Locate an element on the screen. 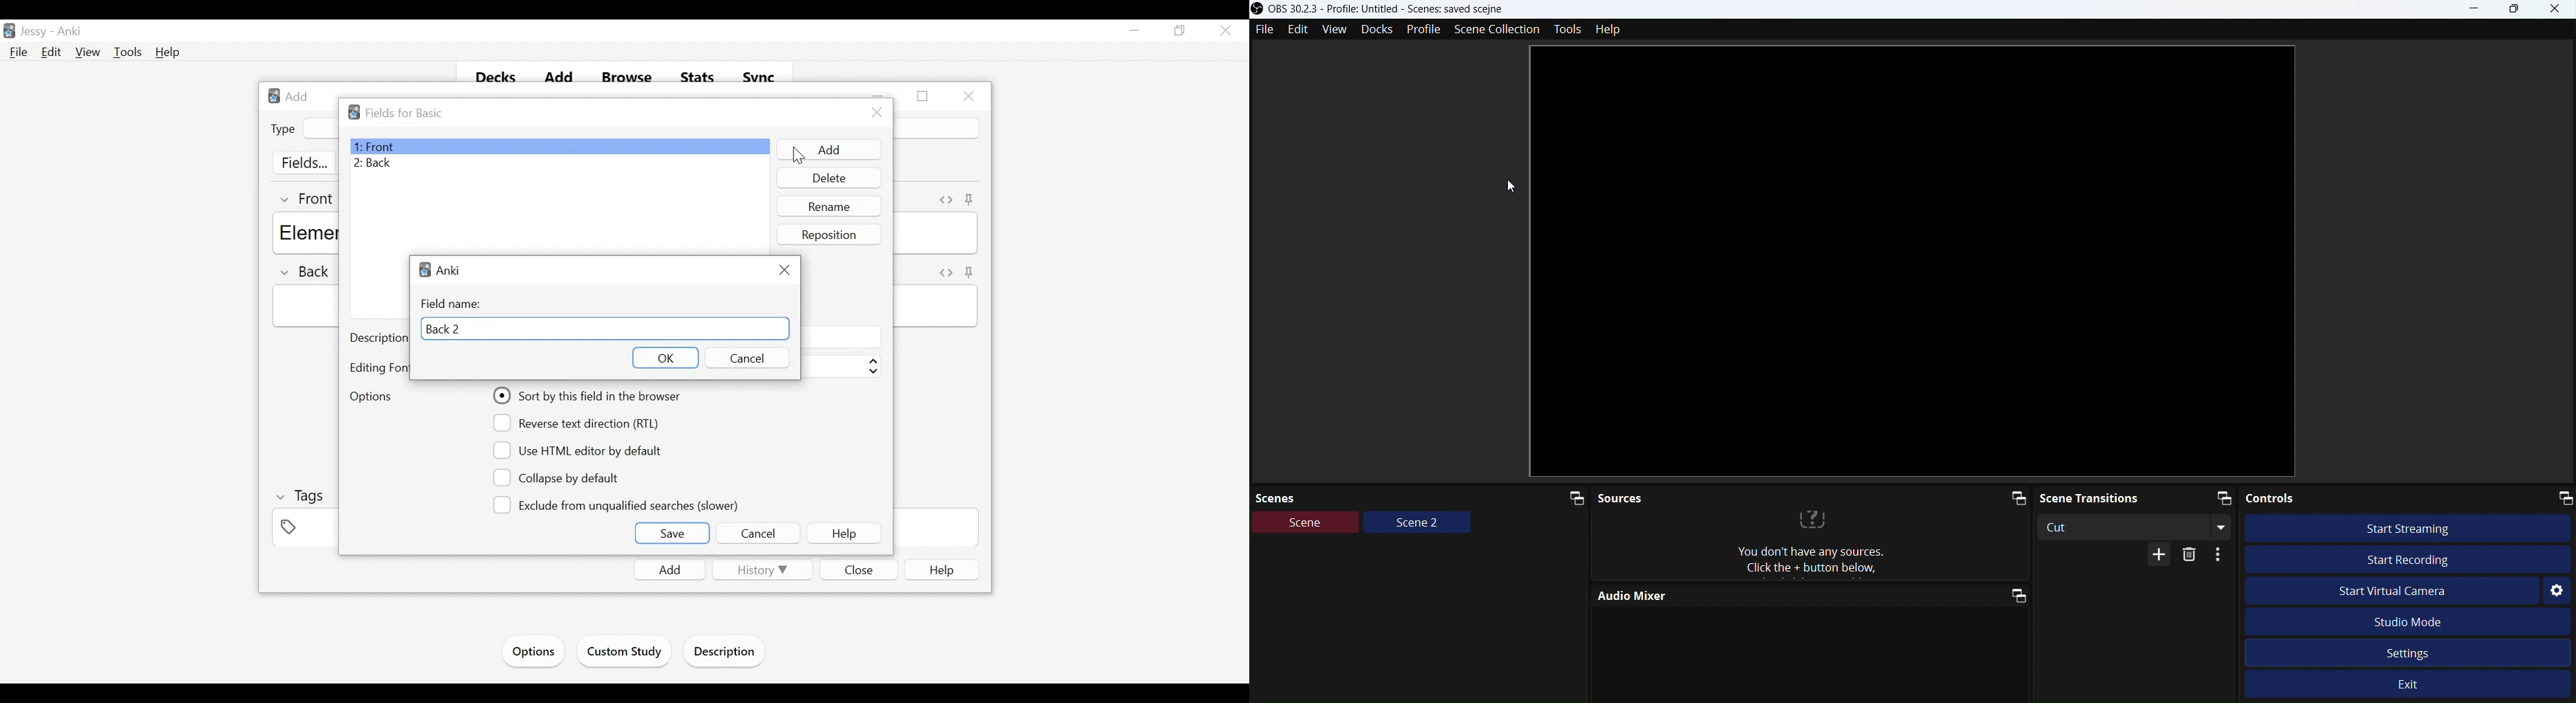 The width and height of the screenshot is (2576, 728). Help is located at coordinates (169, 52).